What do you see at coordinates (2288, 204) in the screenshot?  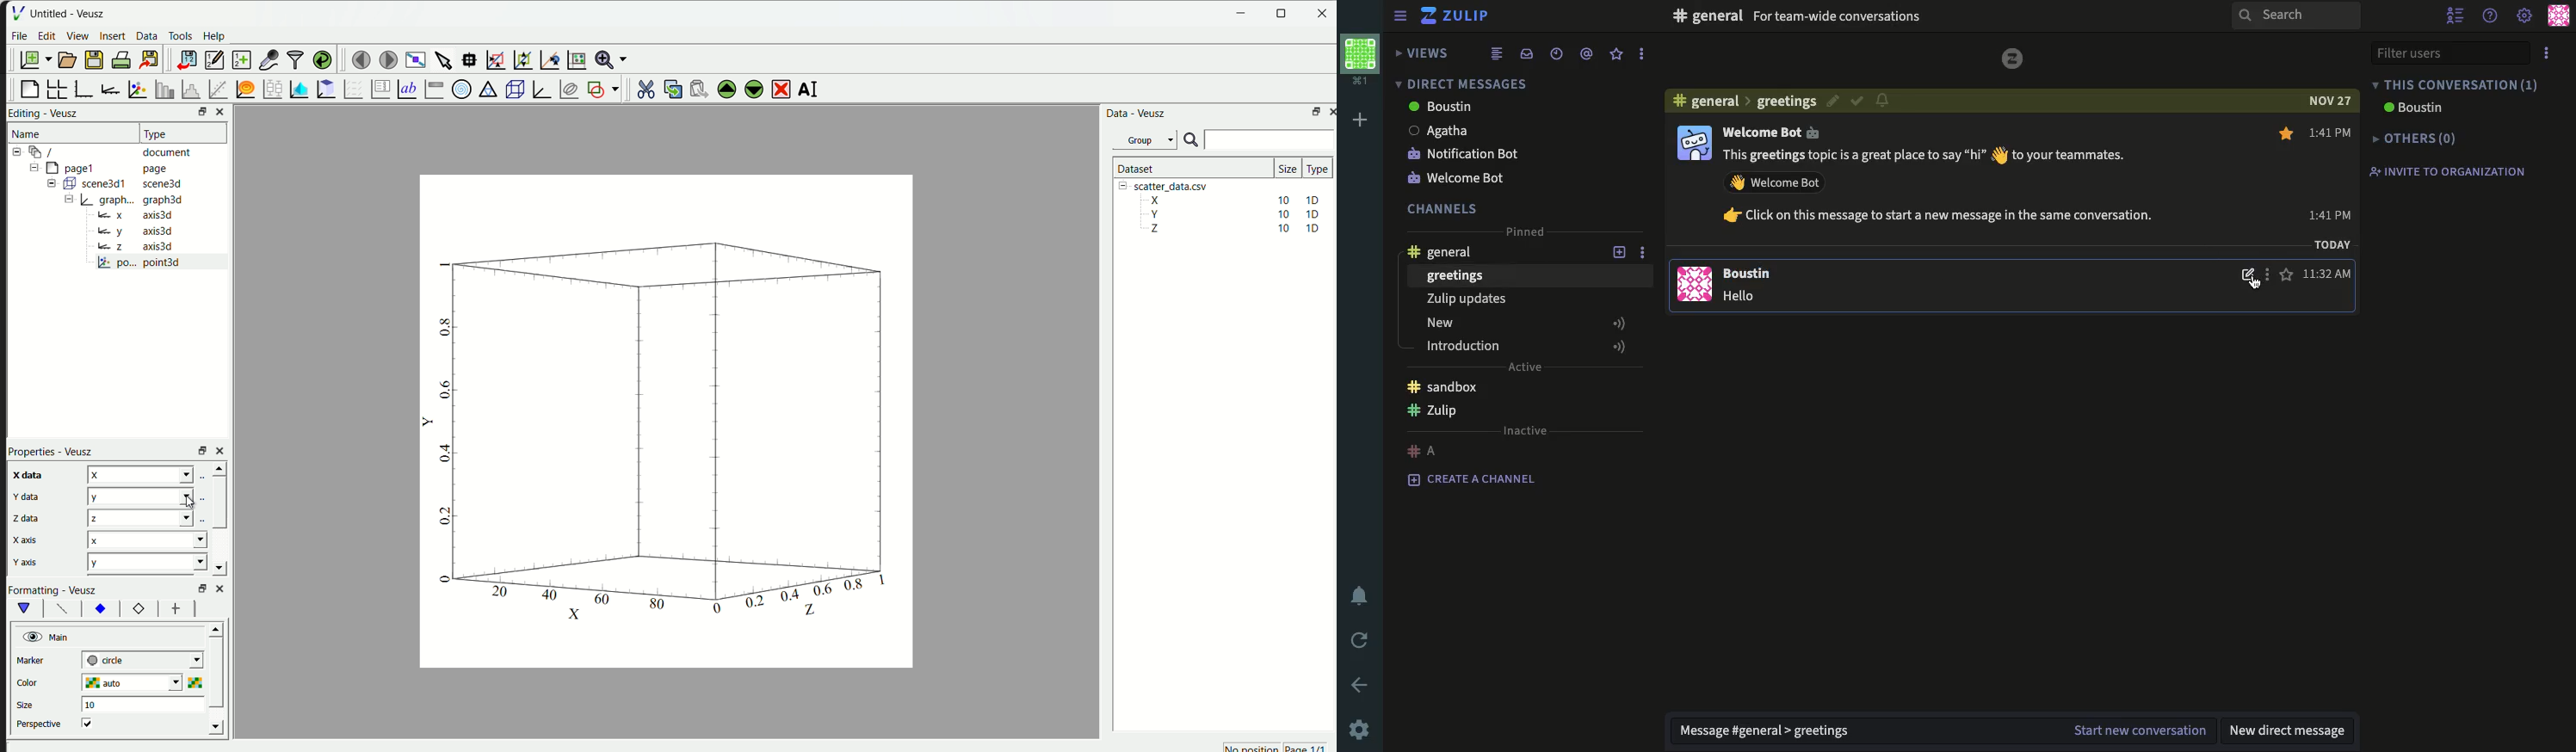 I see `favorite` at bounding box center [2288, 204].